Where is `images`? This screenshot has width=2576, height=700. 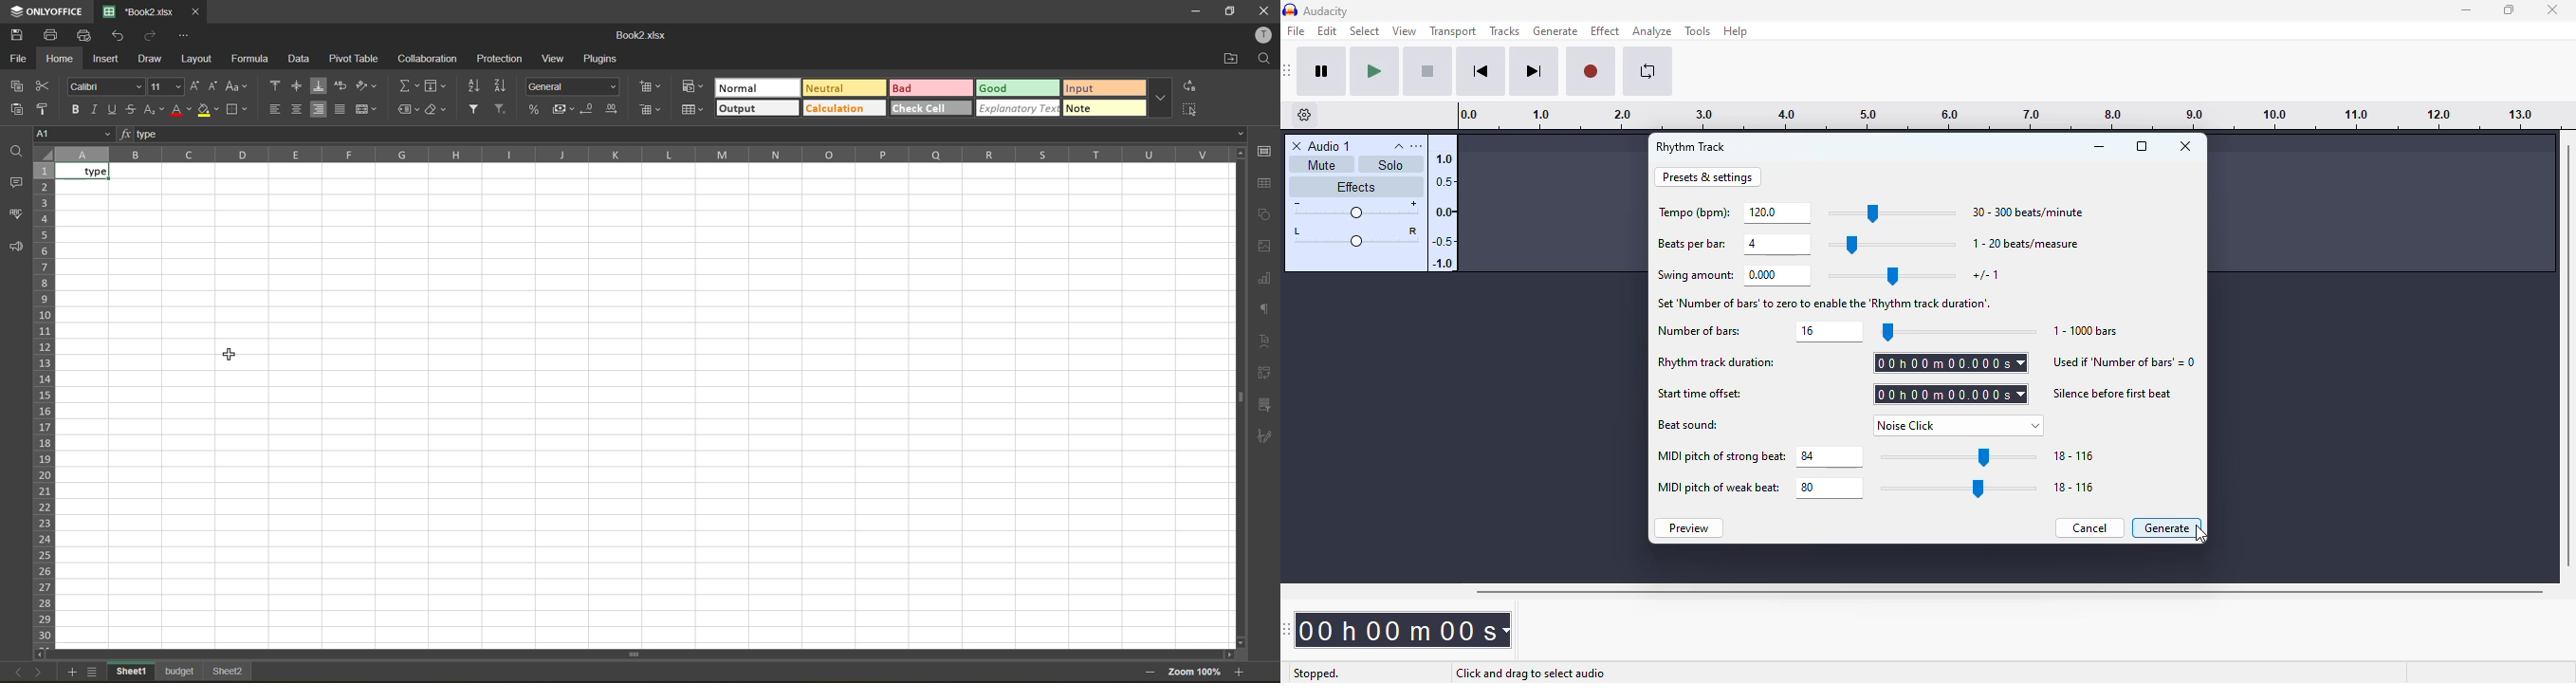
images is located at coordinates (1265, 247).